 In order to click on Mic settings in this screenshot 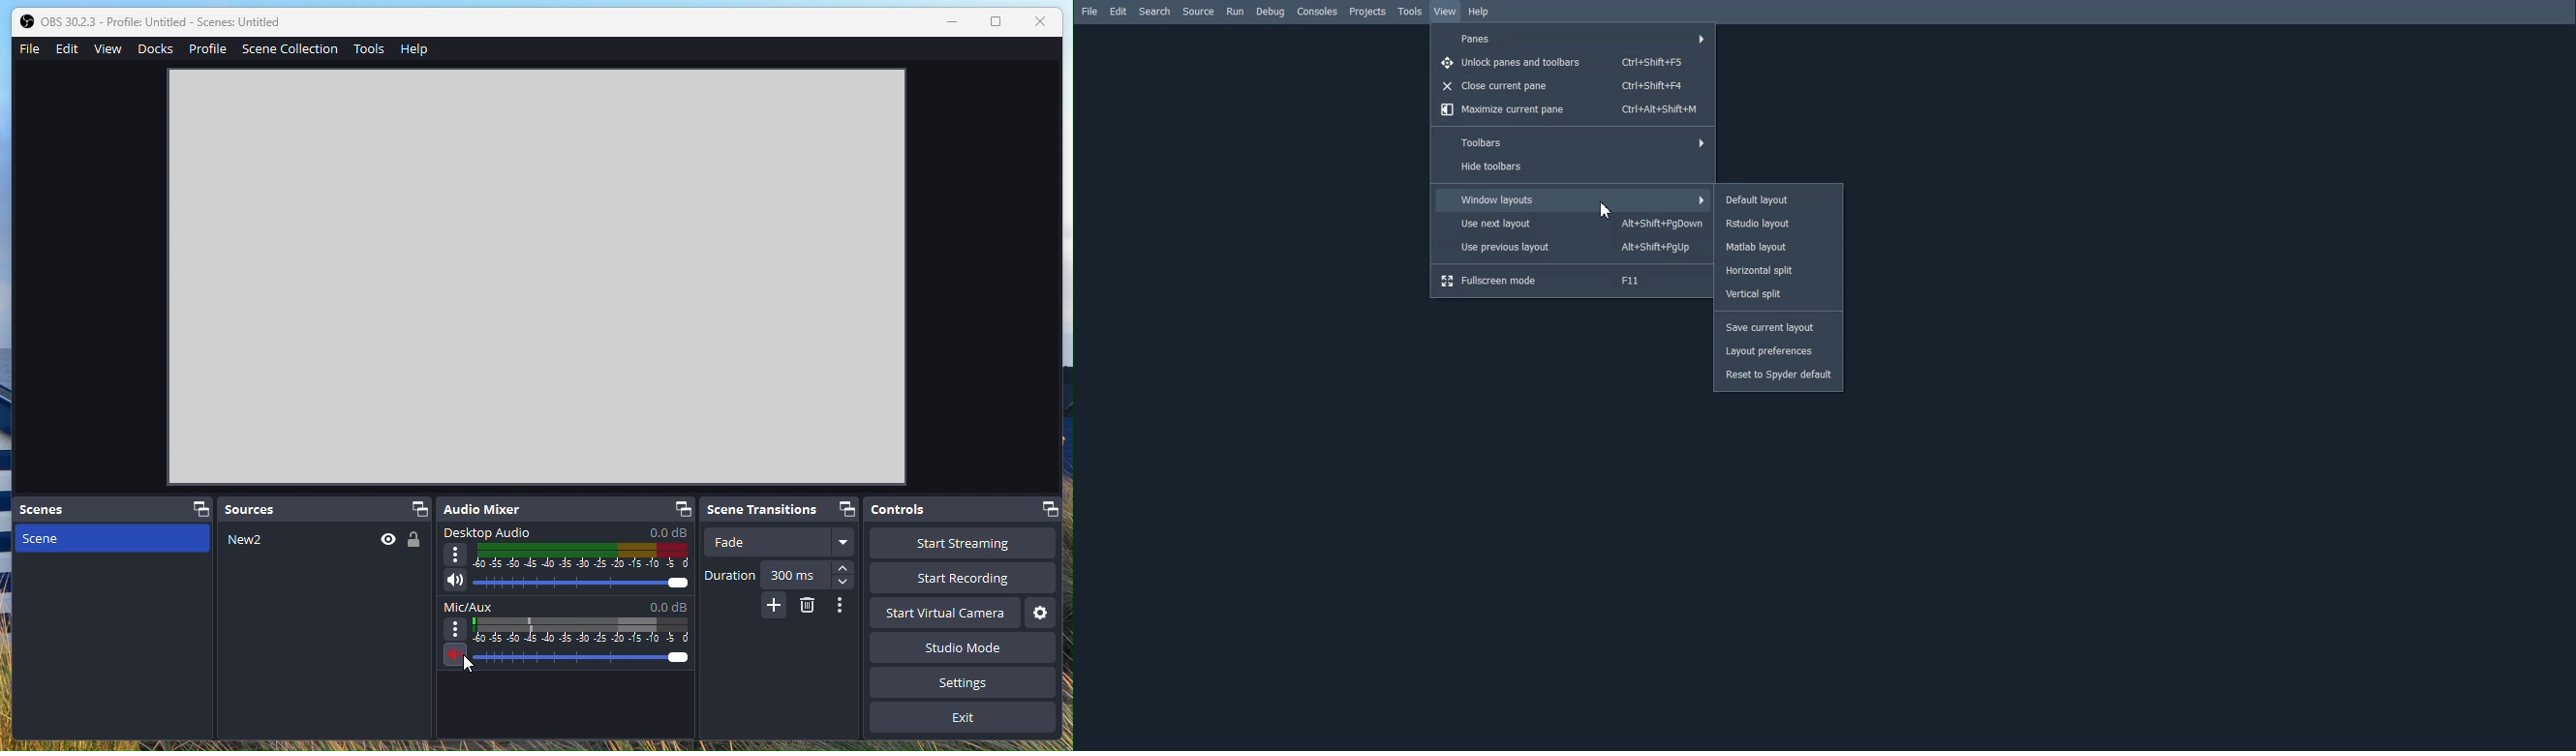, I will do `click(569, 639)`.